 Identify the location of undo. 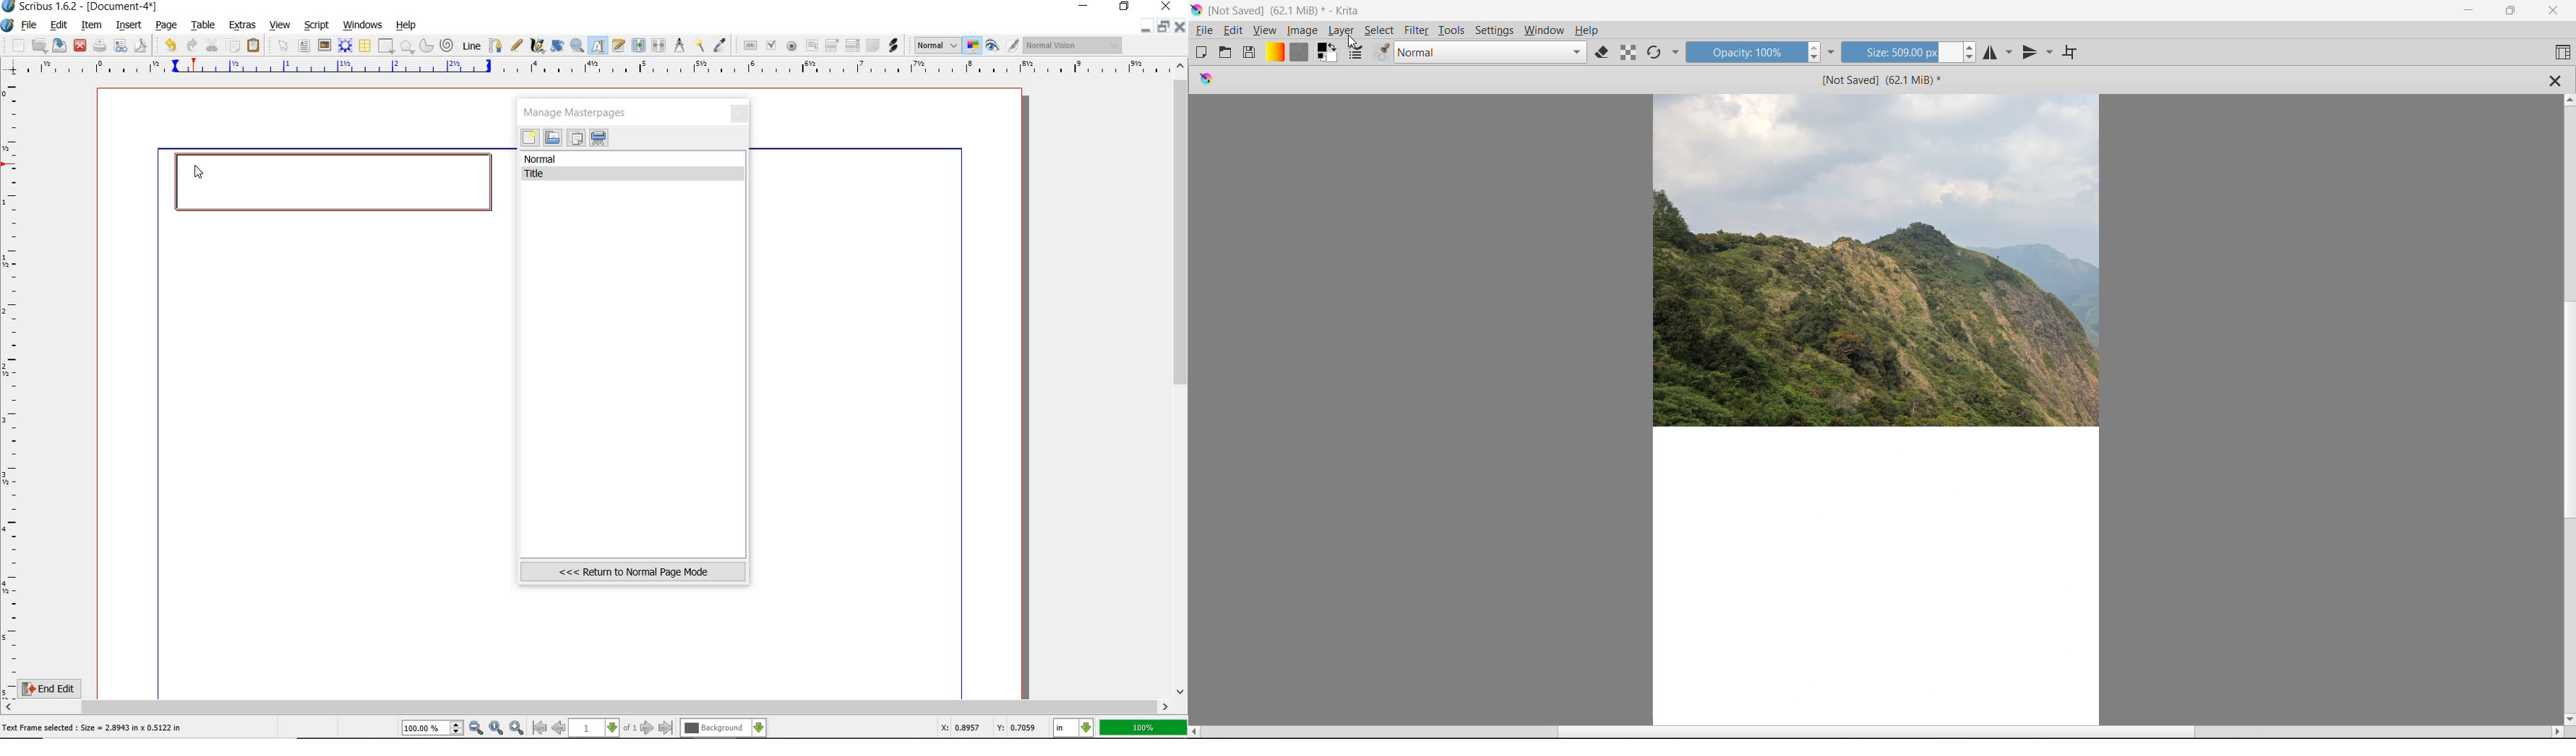
(168, 44).